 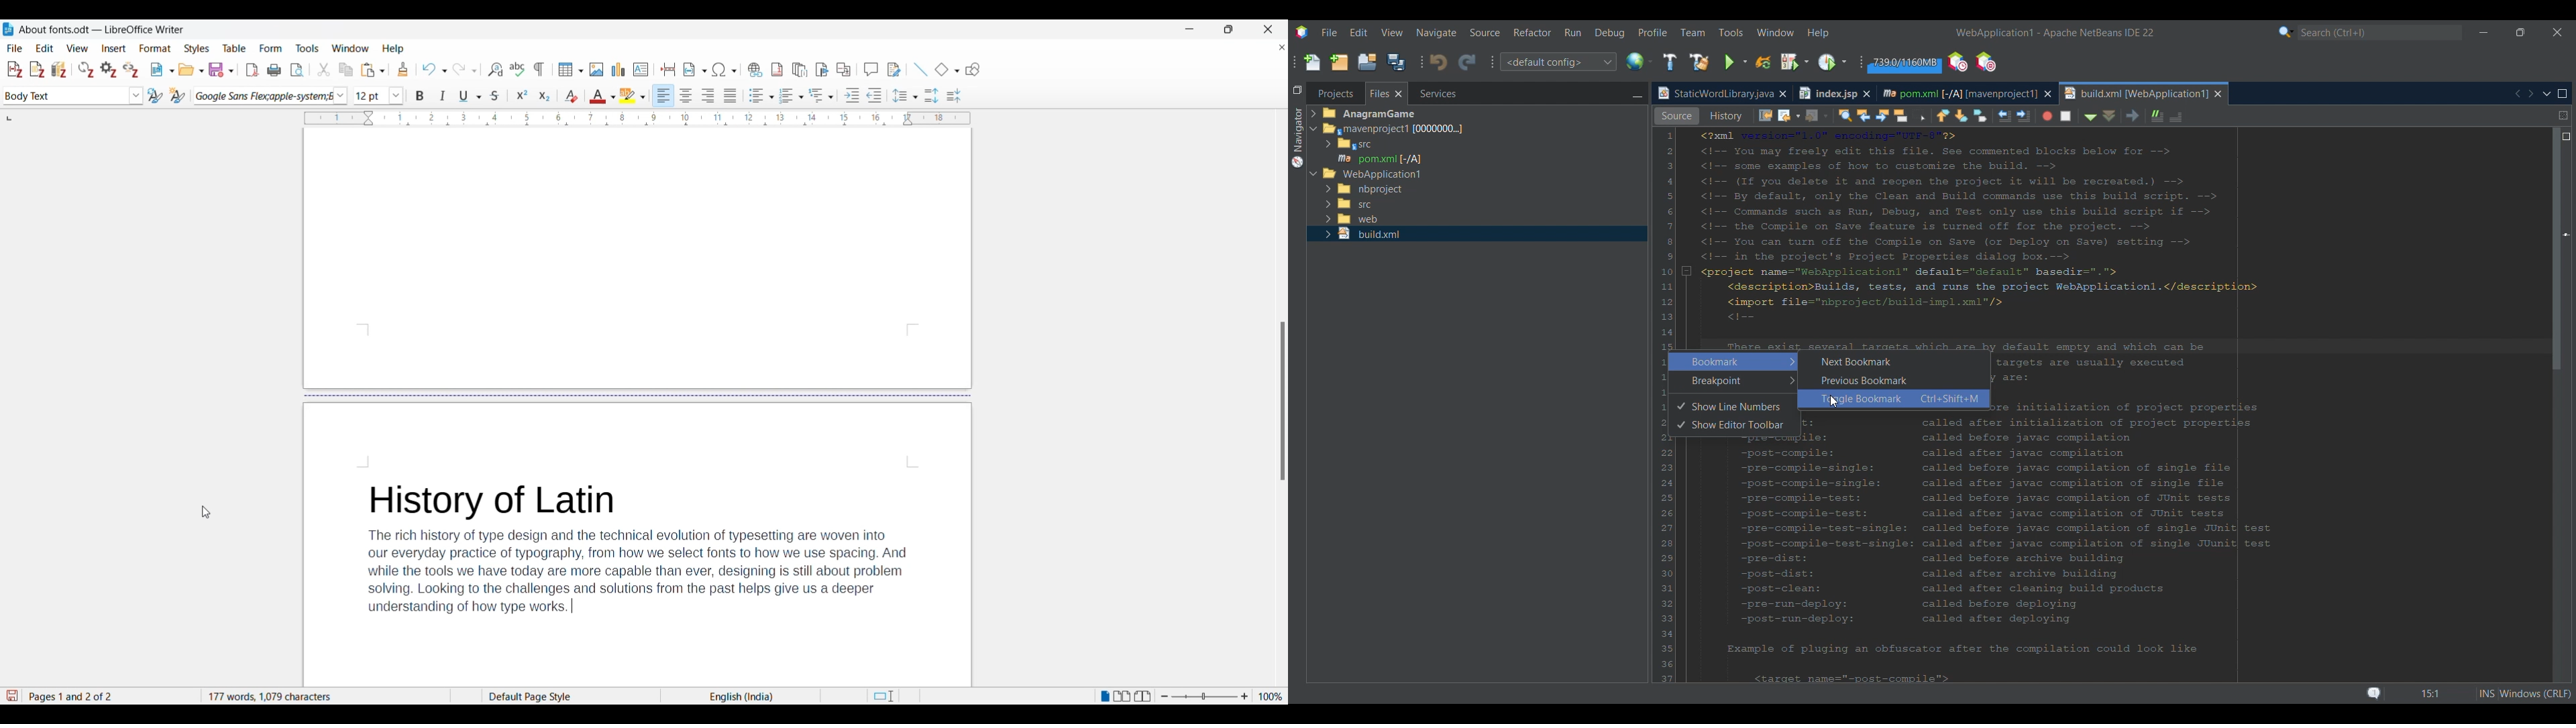 What do you see at coordinates (932, 95) in the screenshot?
I see `Increase paragraph spacing` at bounding box center [932, 95].